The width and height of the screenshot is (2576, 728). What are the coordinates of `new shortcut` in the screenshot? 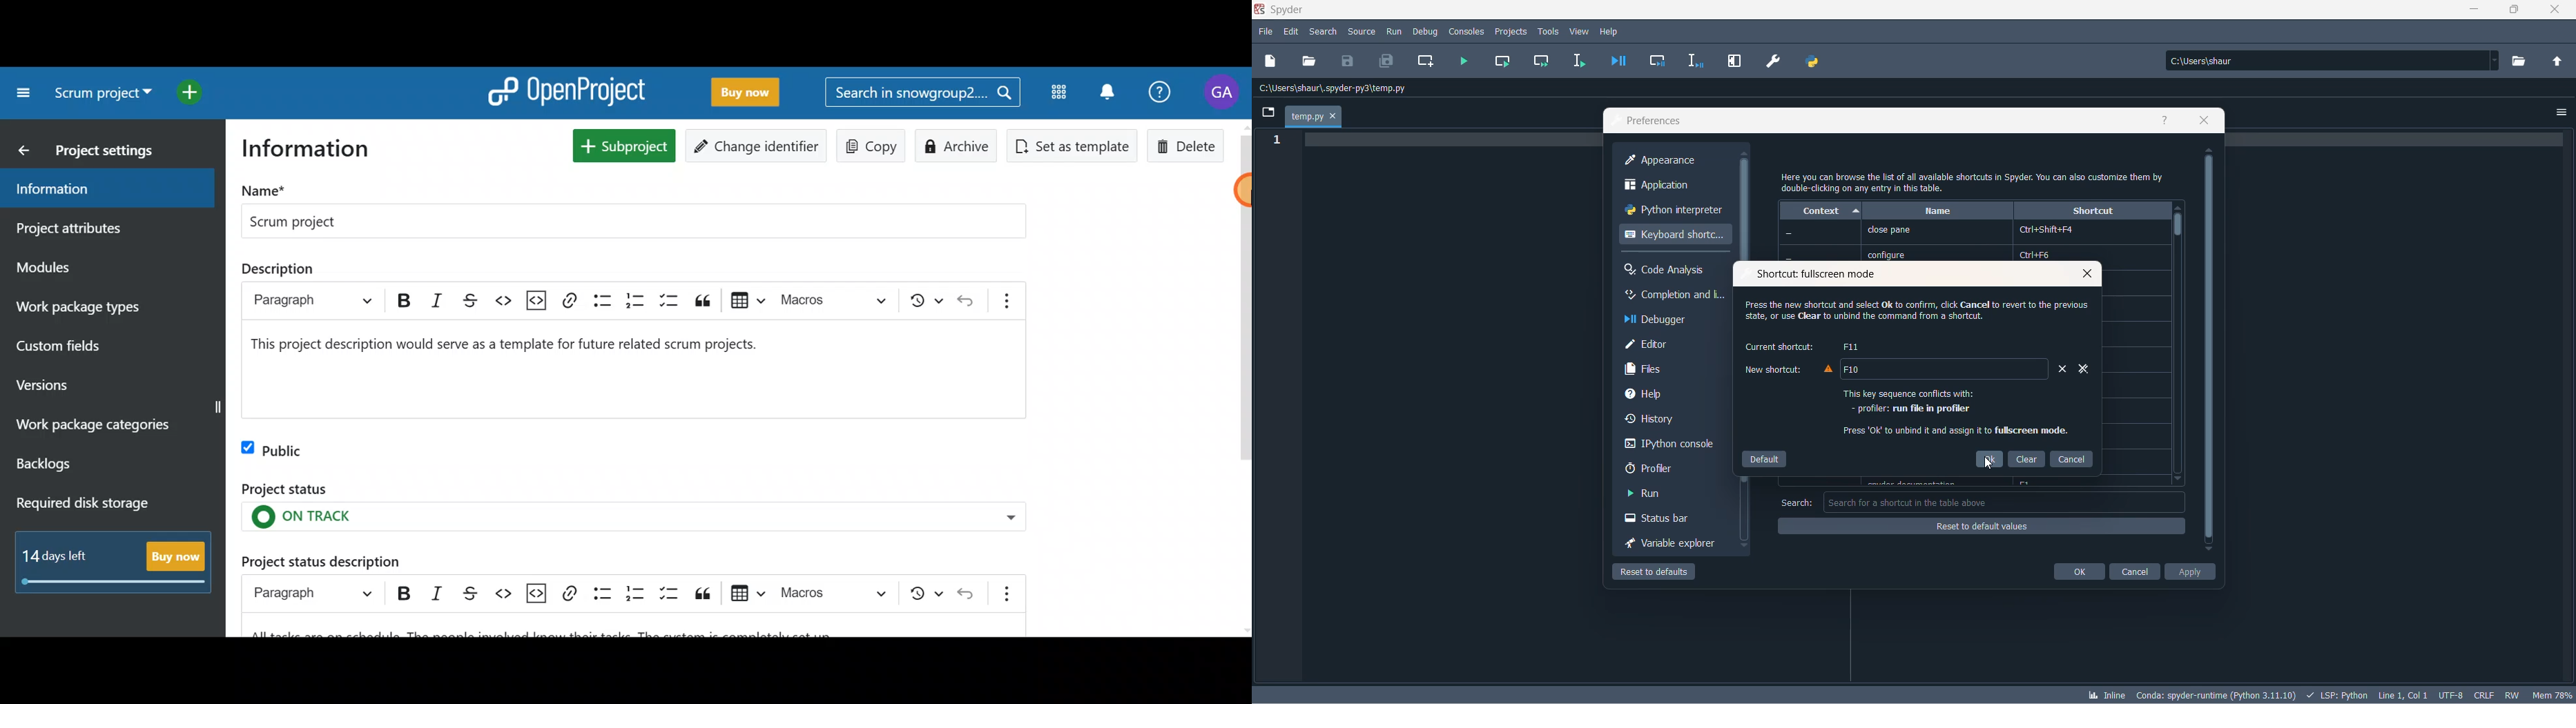 It's located at (1775, 371).